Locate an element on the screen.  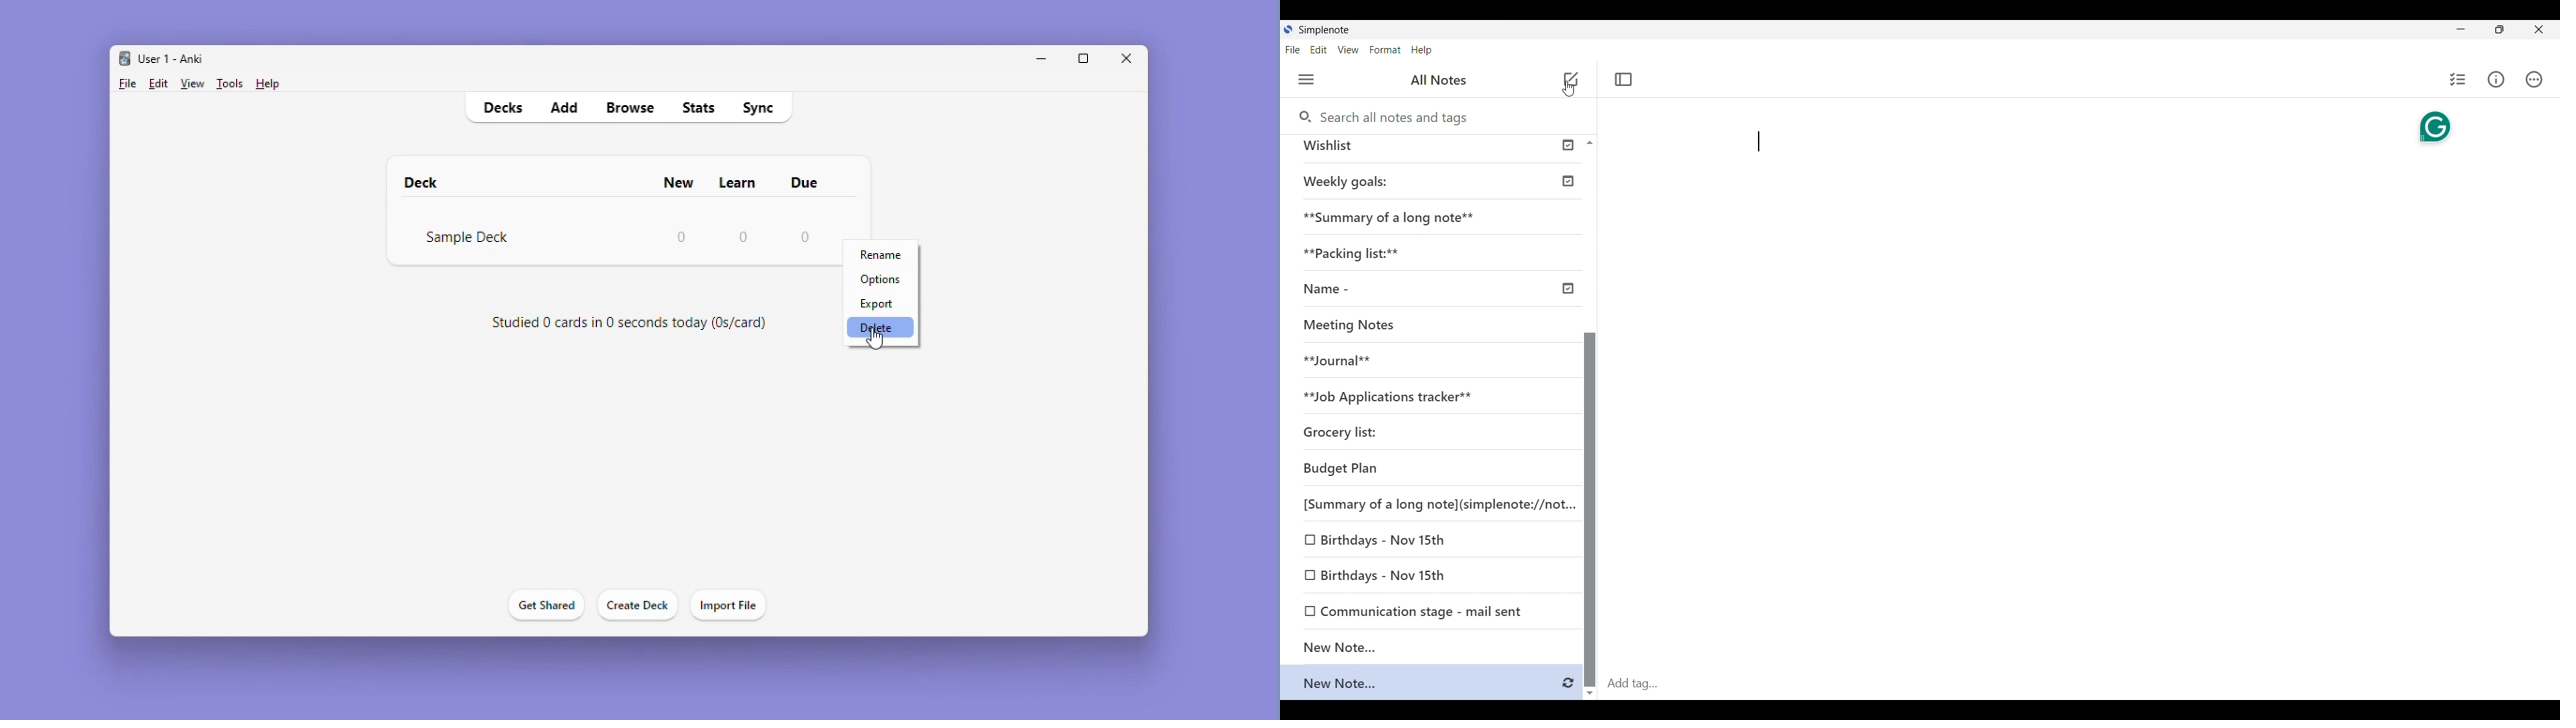
New is located at coordinates (678, 184).